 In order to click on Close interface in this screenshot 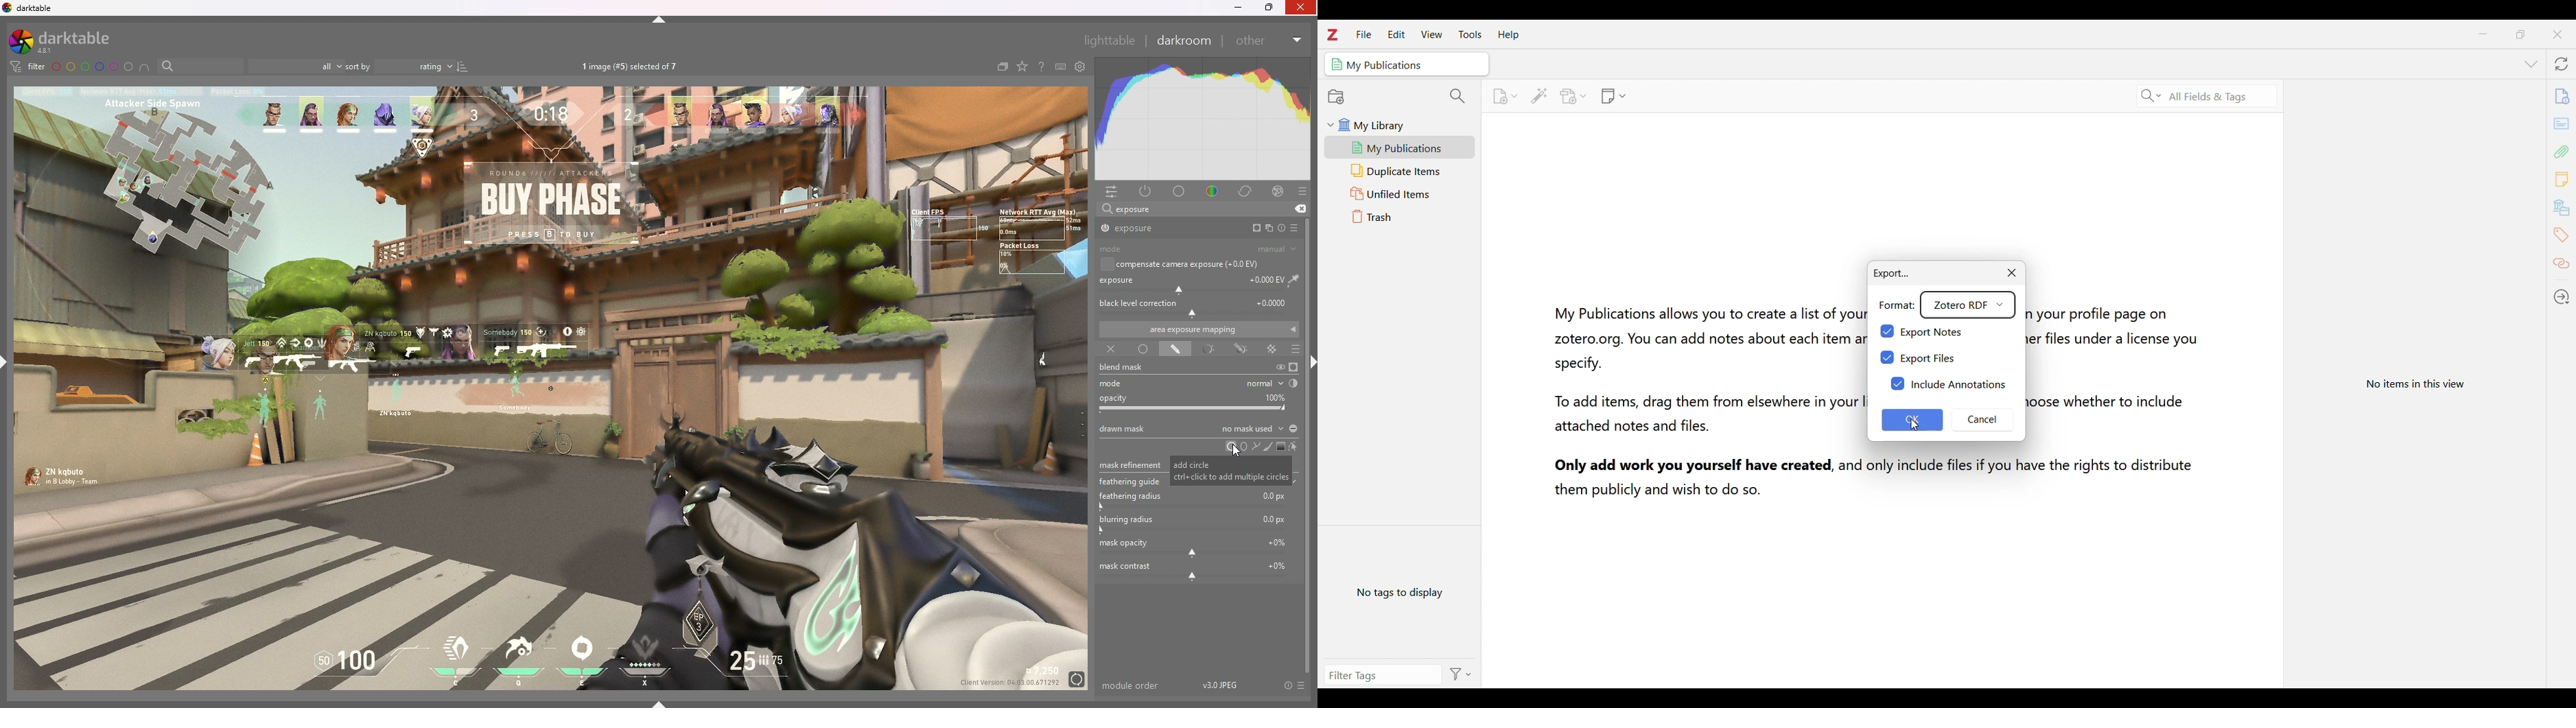, I will do `click(2557, 34)`.